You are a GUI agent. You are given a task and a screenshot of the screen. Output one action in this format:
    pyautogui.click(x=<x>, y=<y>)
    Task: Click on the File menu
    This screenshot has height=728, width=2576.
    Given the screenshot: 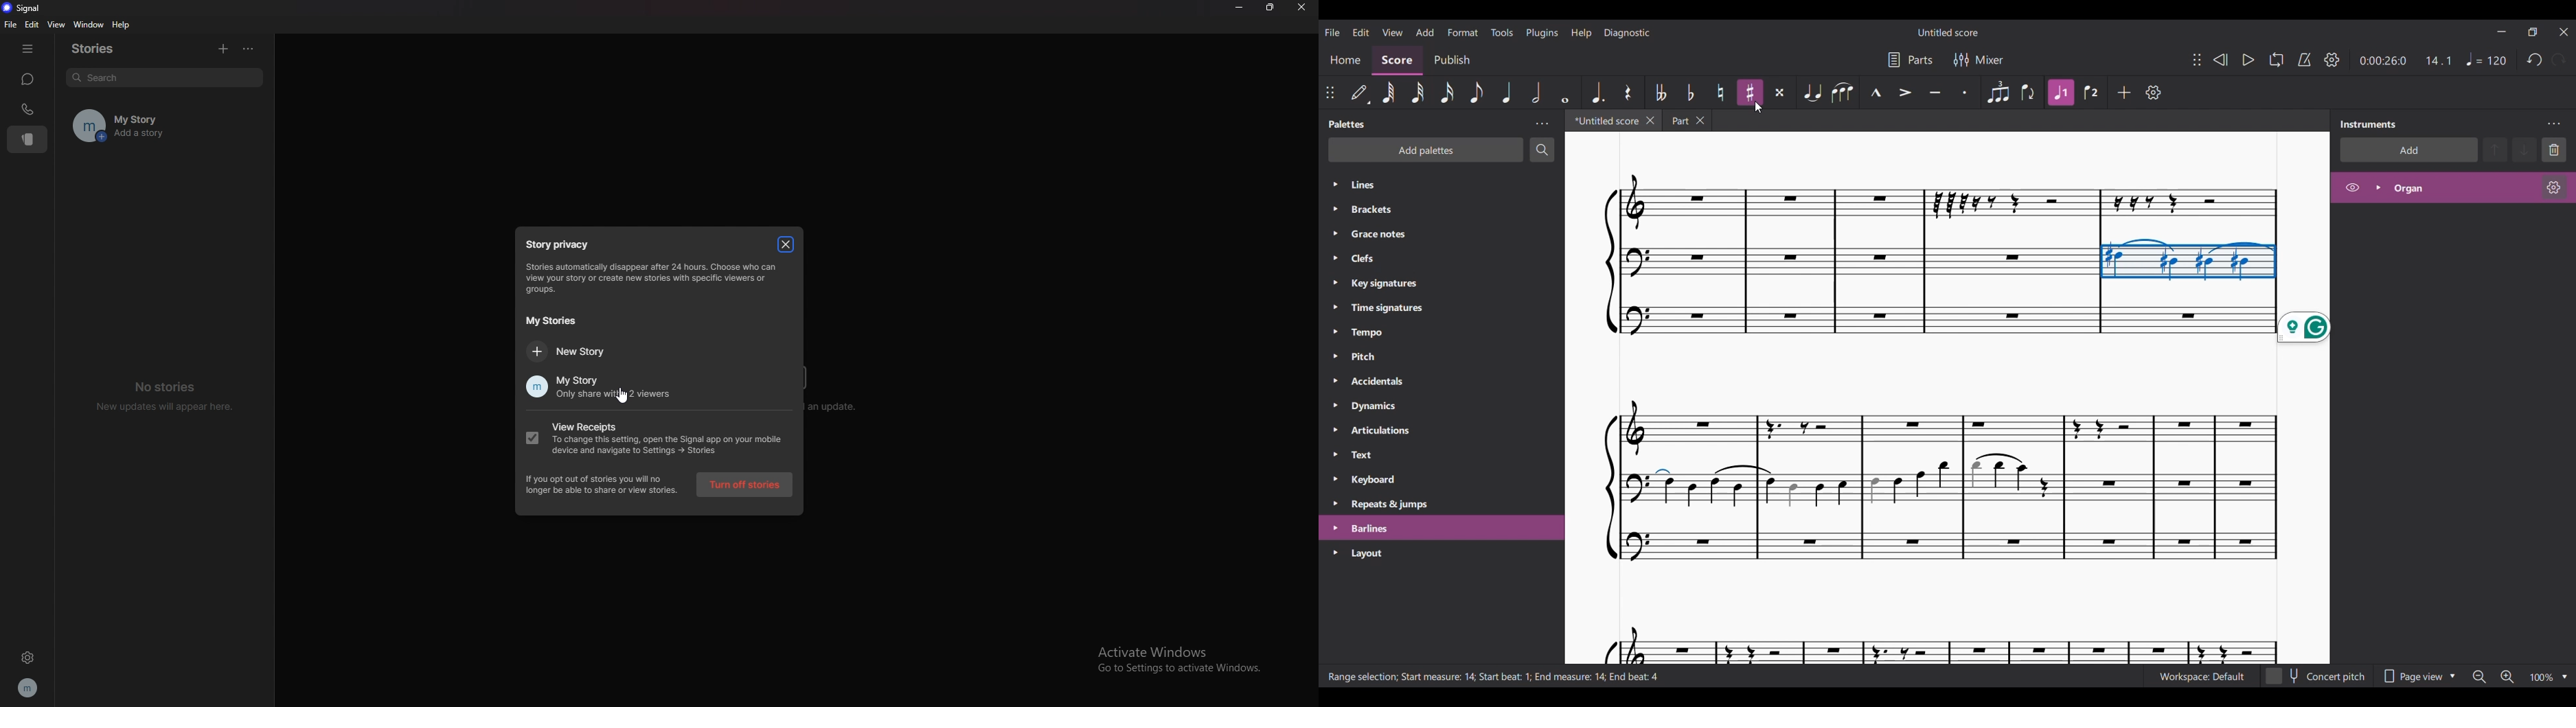 What is the action you would take?
    pyautogui.click(x=1332, y=31)
    